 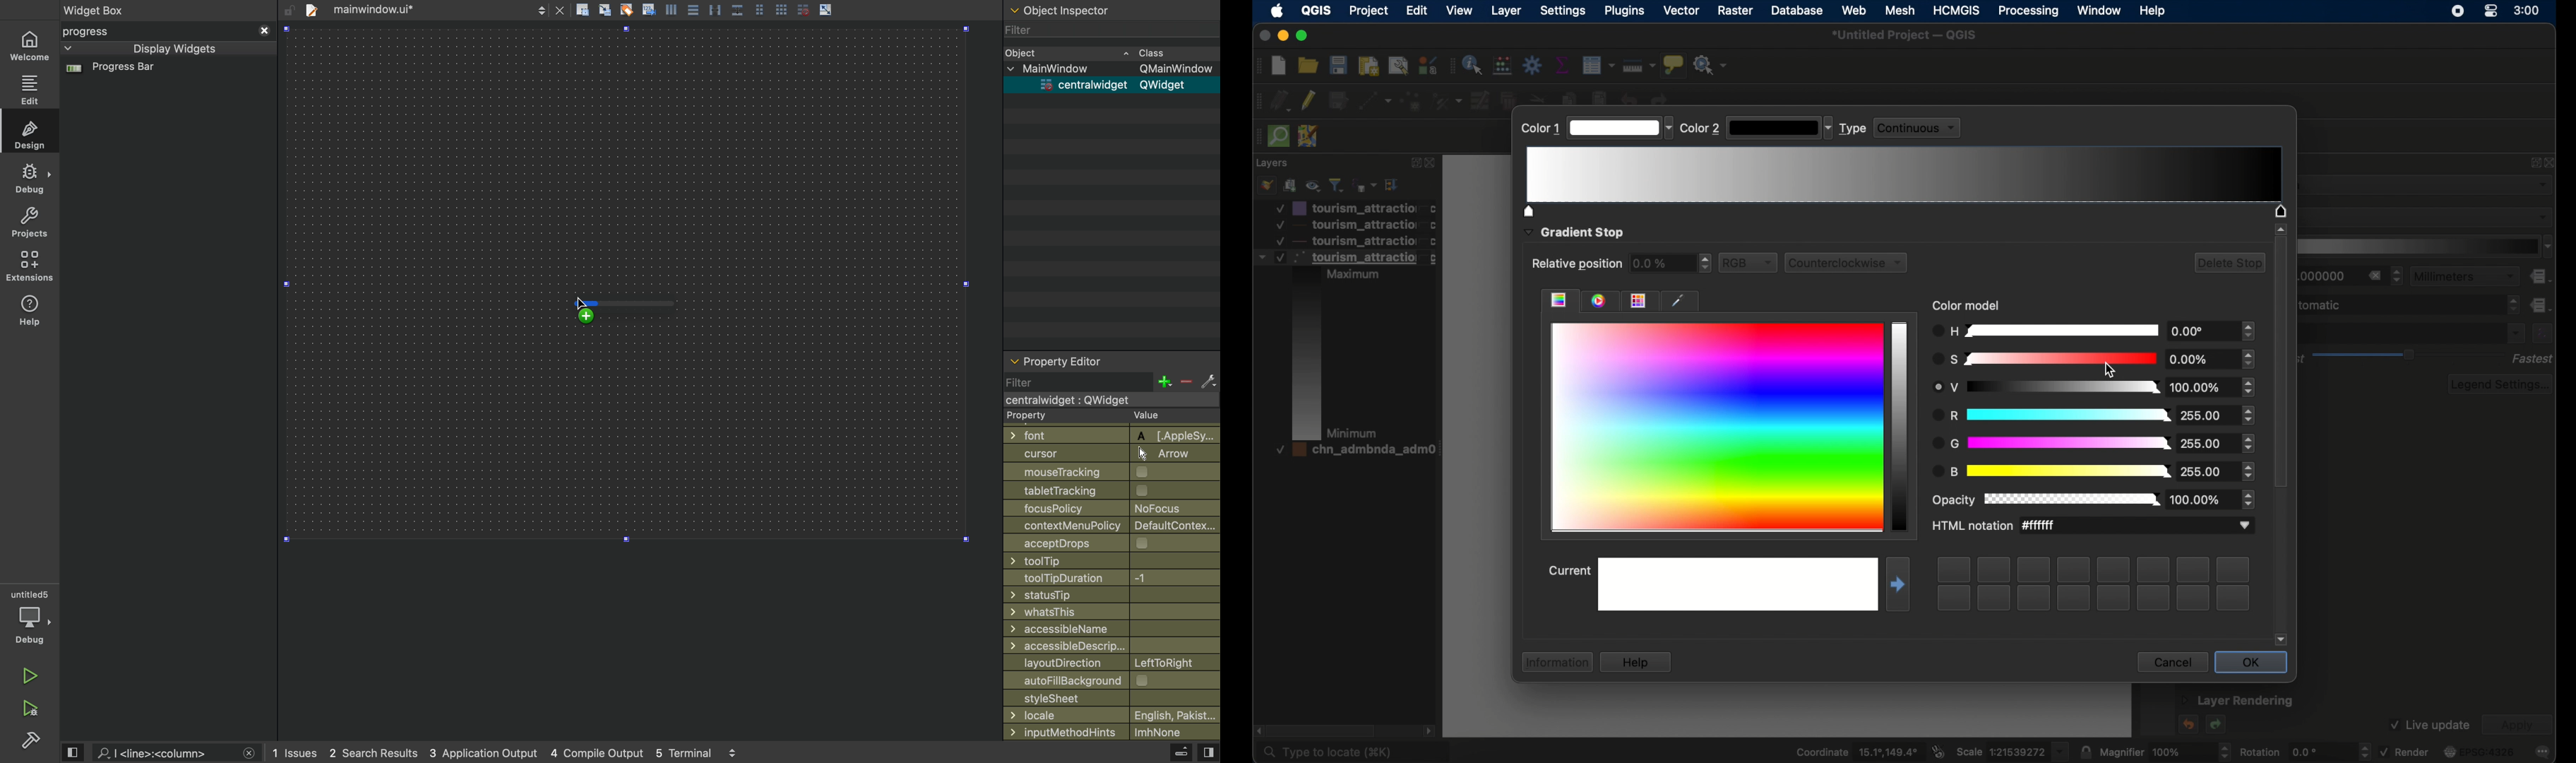 I want to click on cursor, so click(x=588, y=308).